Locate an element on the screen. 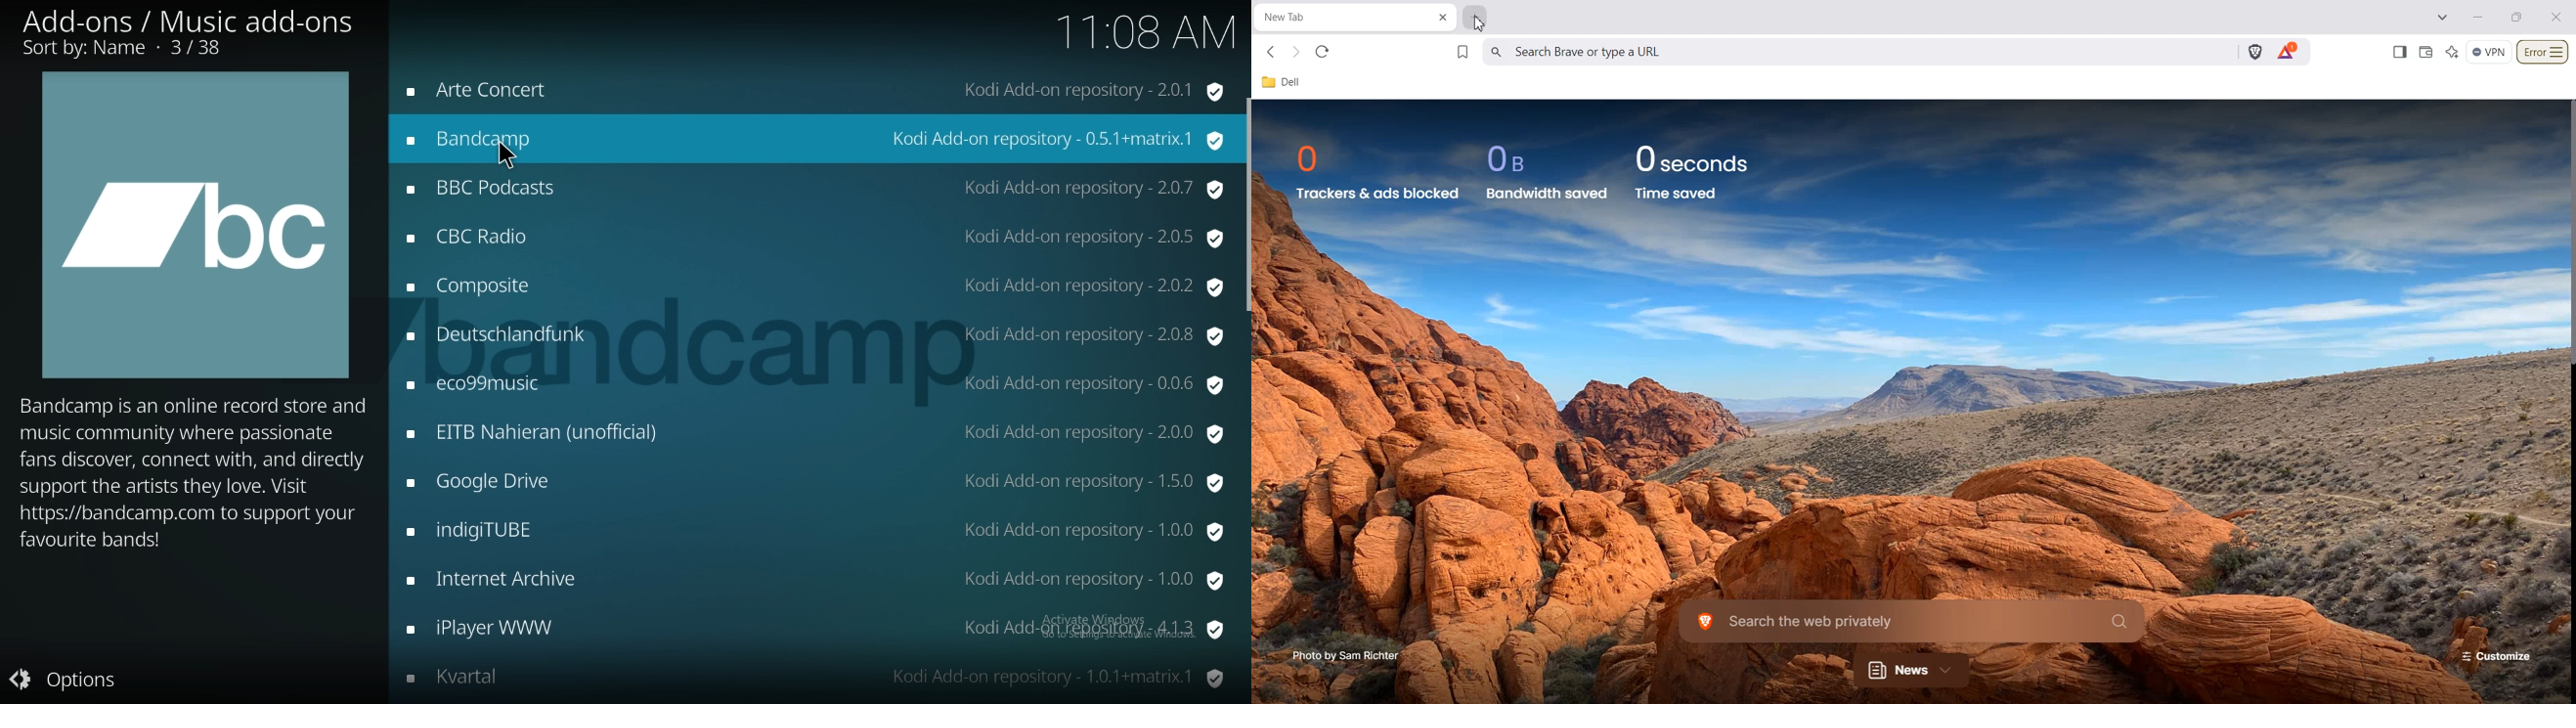 This screenshot has width=2576, height=728. add on is located at coordinates (814, 287).